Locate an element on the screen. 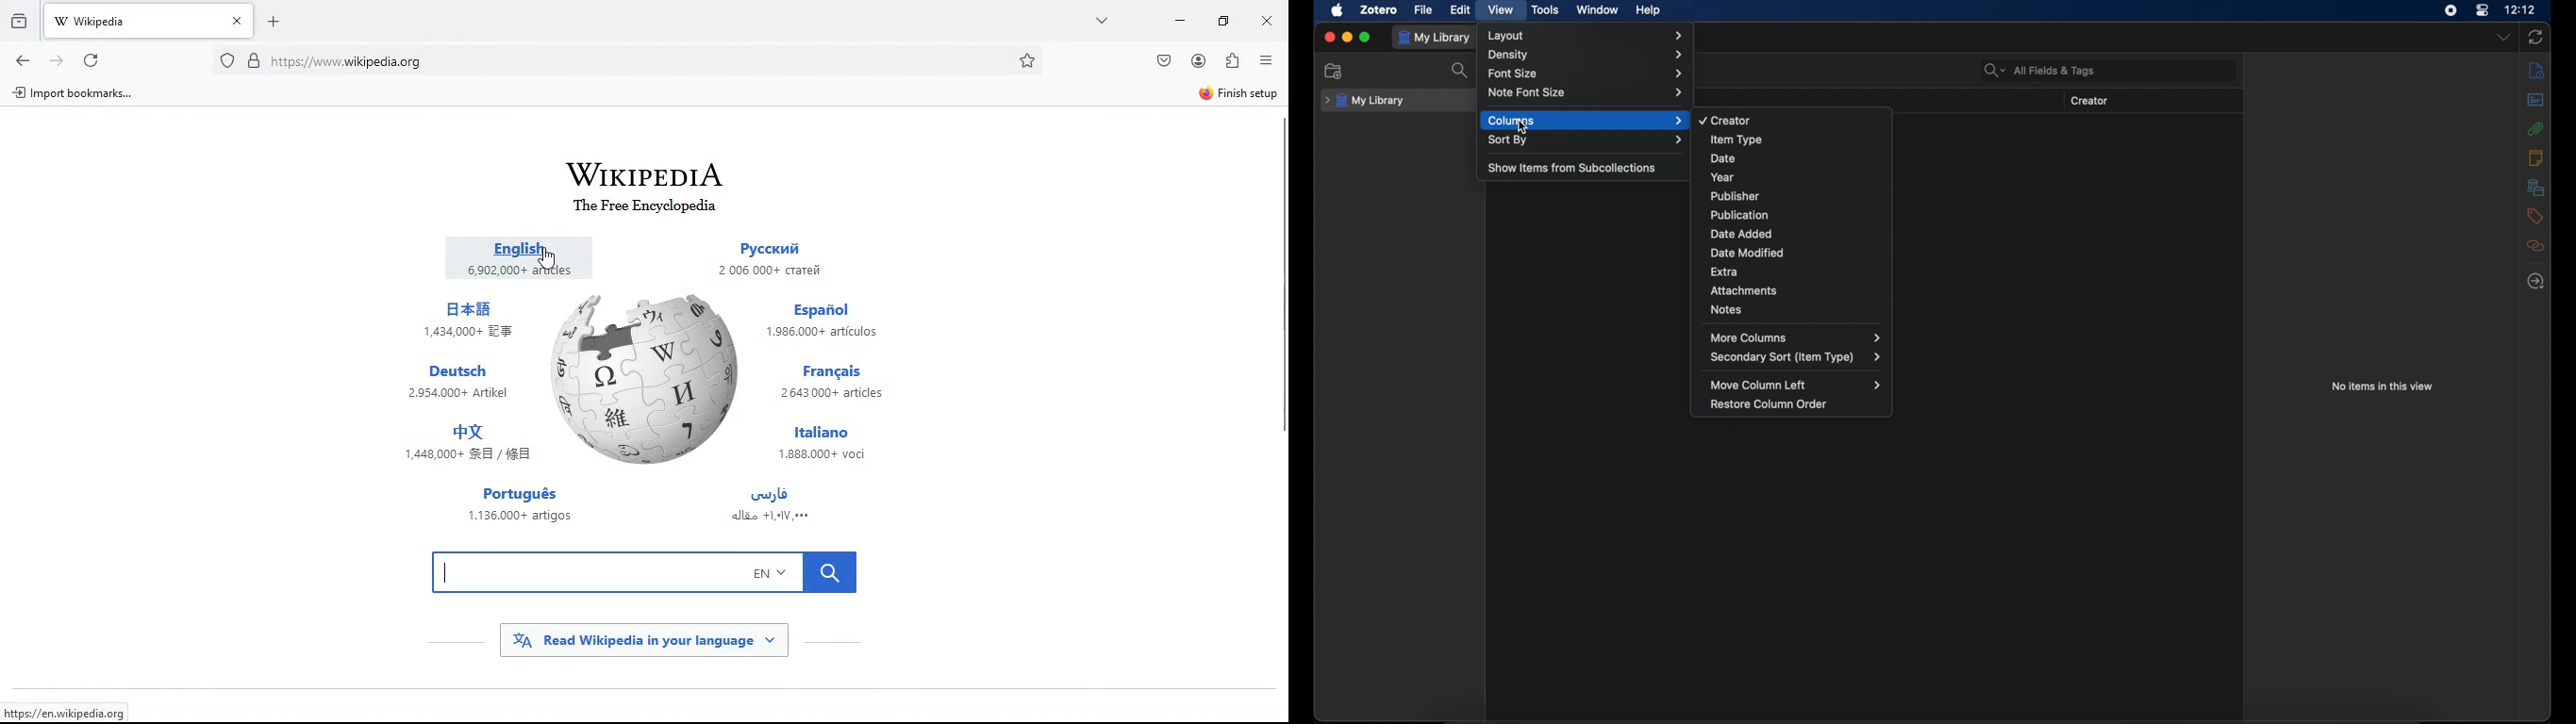 The image size is (2576, 728). screen recorder is located at coordinates (2450, 10).